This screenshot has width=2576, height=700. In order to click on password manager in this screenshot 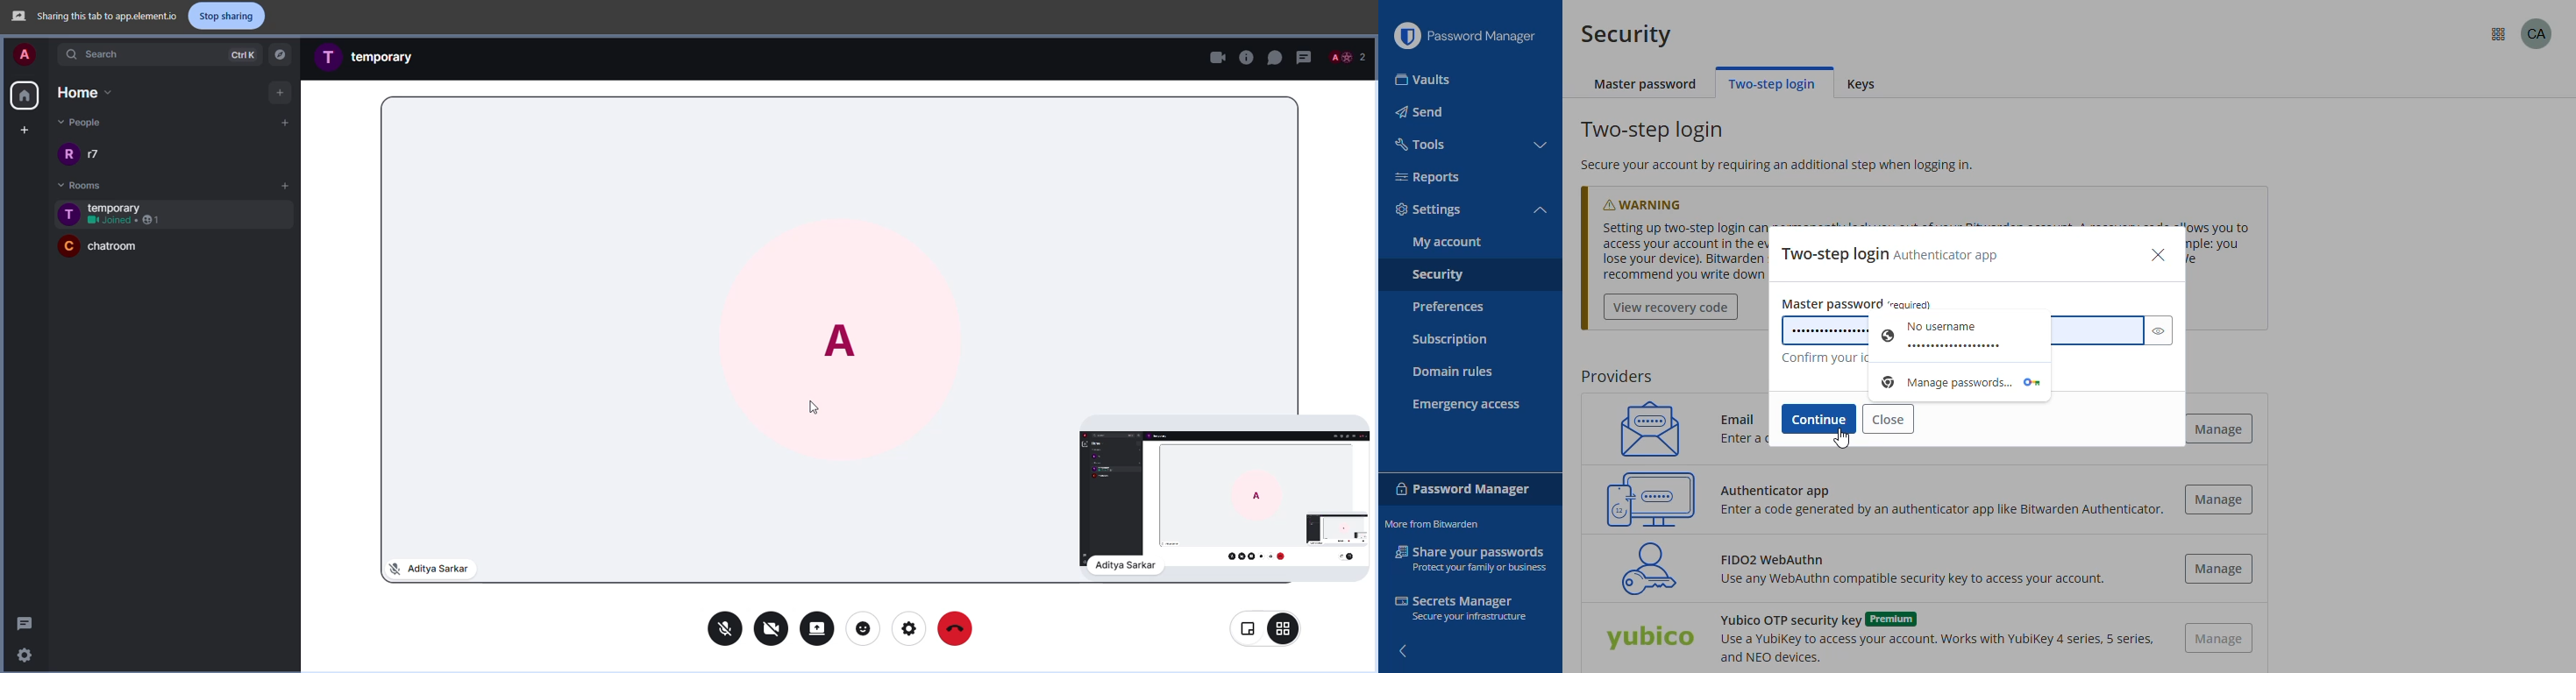, I will do `click(1962, 380)`.